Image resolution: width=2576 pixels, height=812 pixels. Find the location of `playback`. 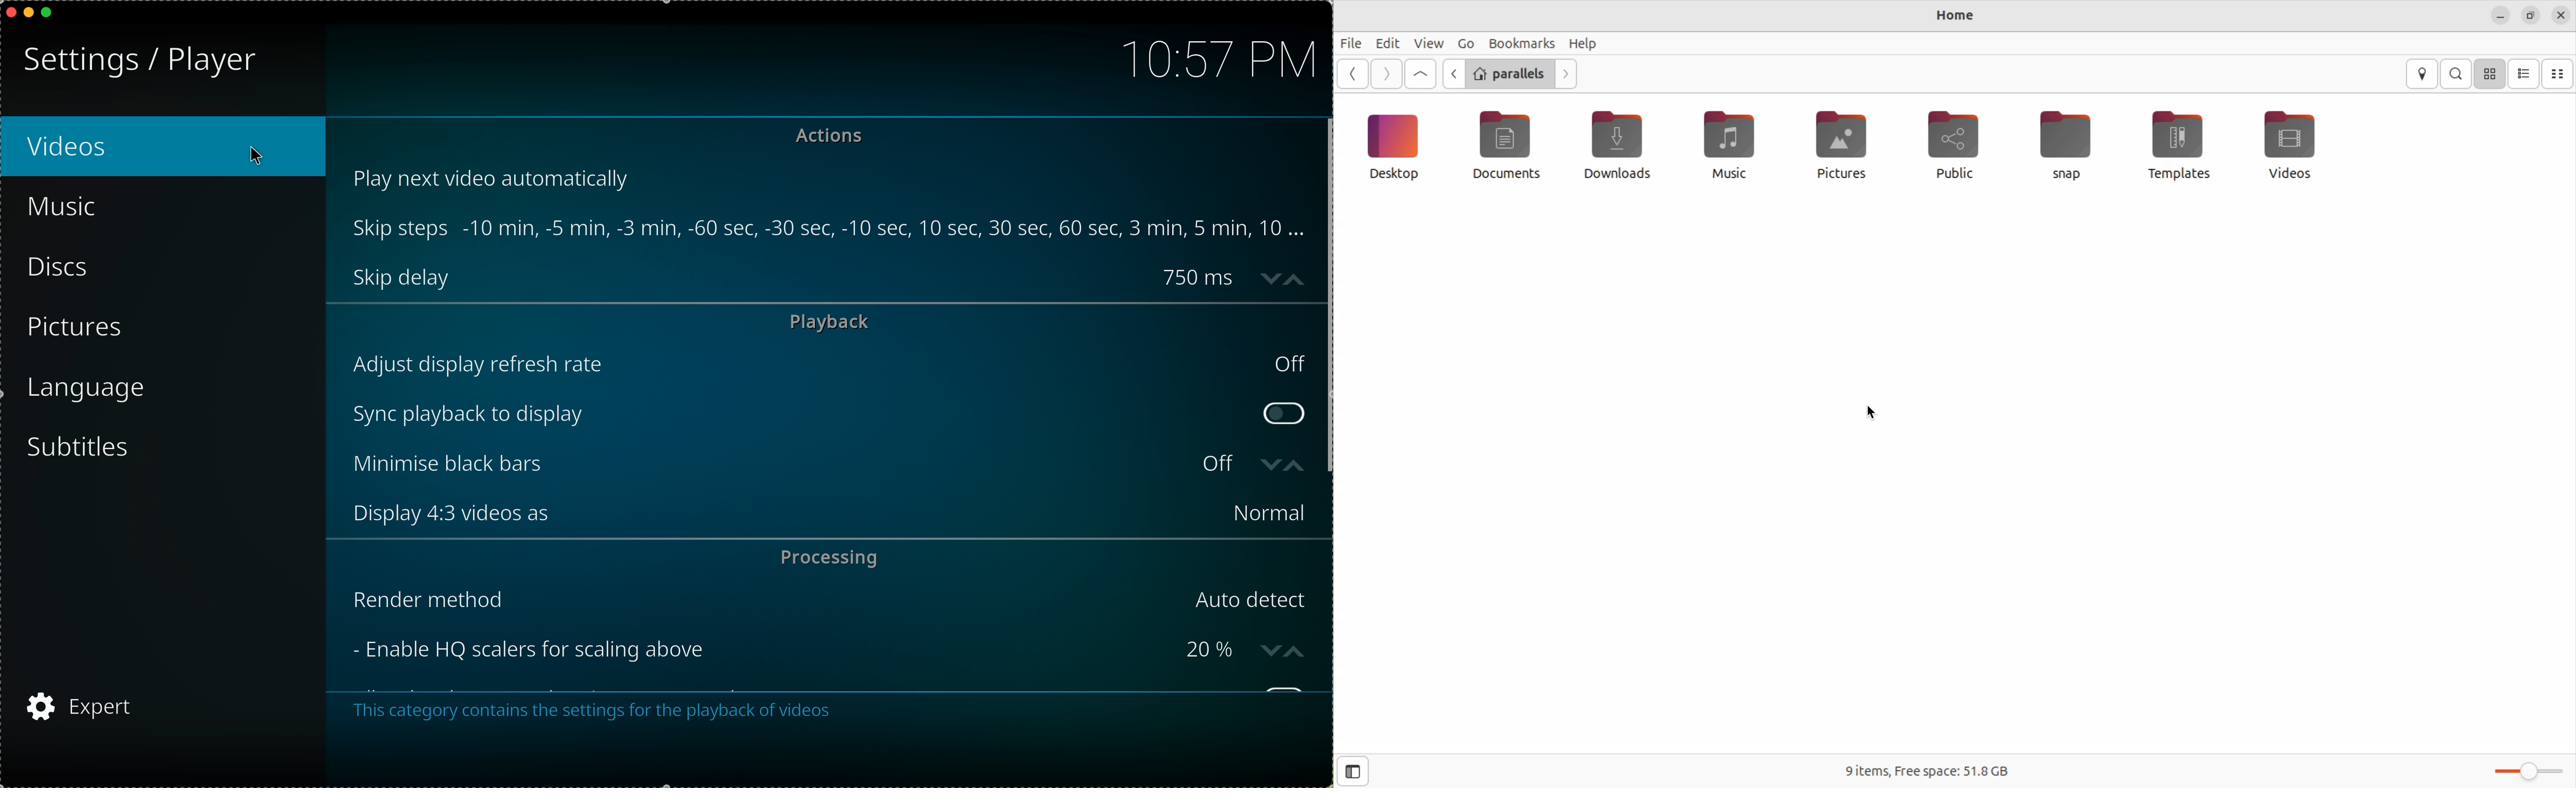

playback is located at coordinates (830, 322).